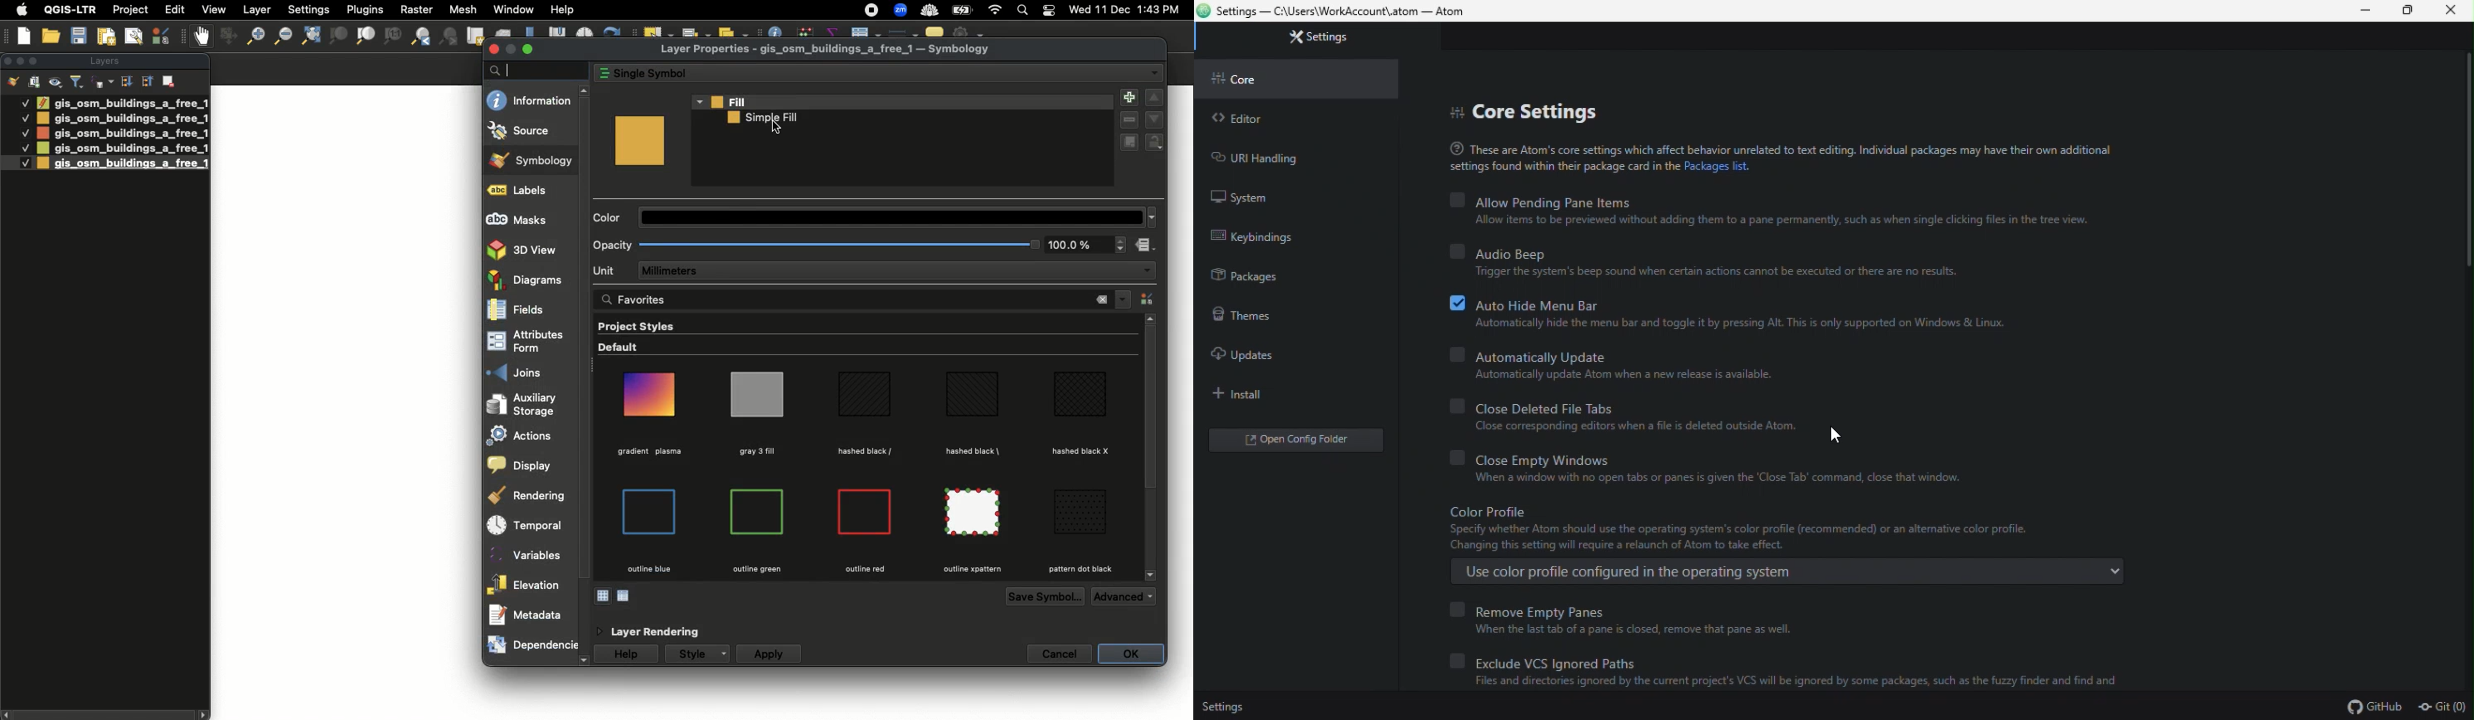 The height and width of the screenshot is (728, 2492). What do you see at coordinates (523, 251) in the screenshot?
I see `3D view` at bounding box center [523, 251].